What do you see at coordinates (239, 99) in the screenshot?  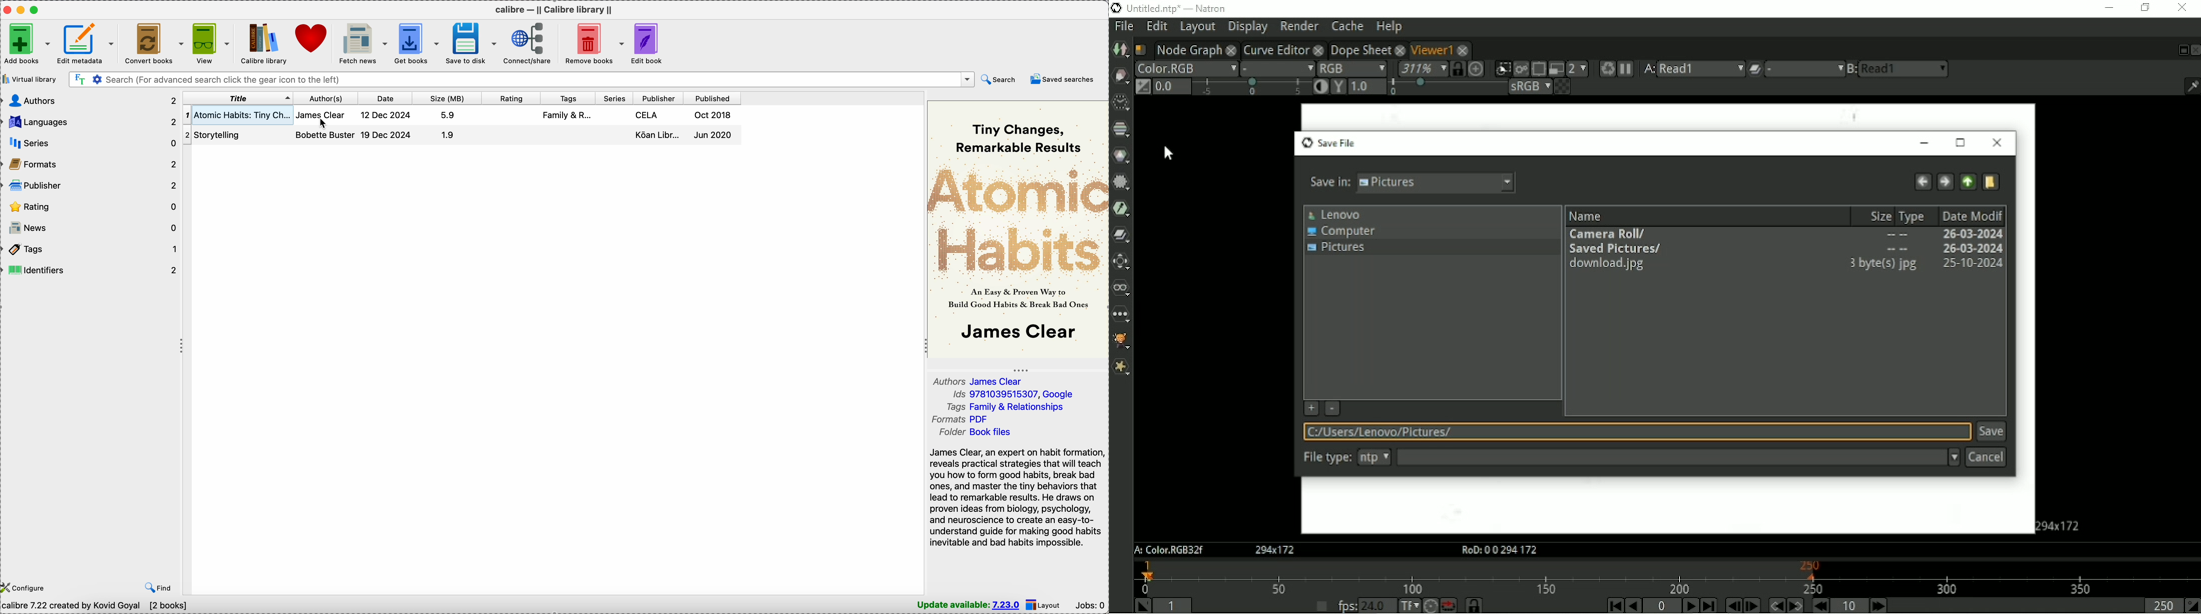 I see `title` at bounding box center [239, 99].